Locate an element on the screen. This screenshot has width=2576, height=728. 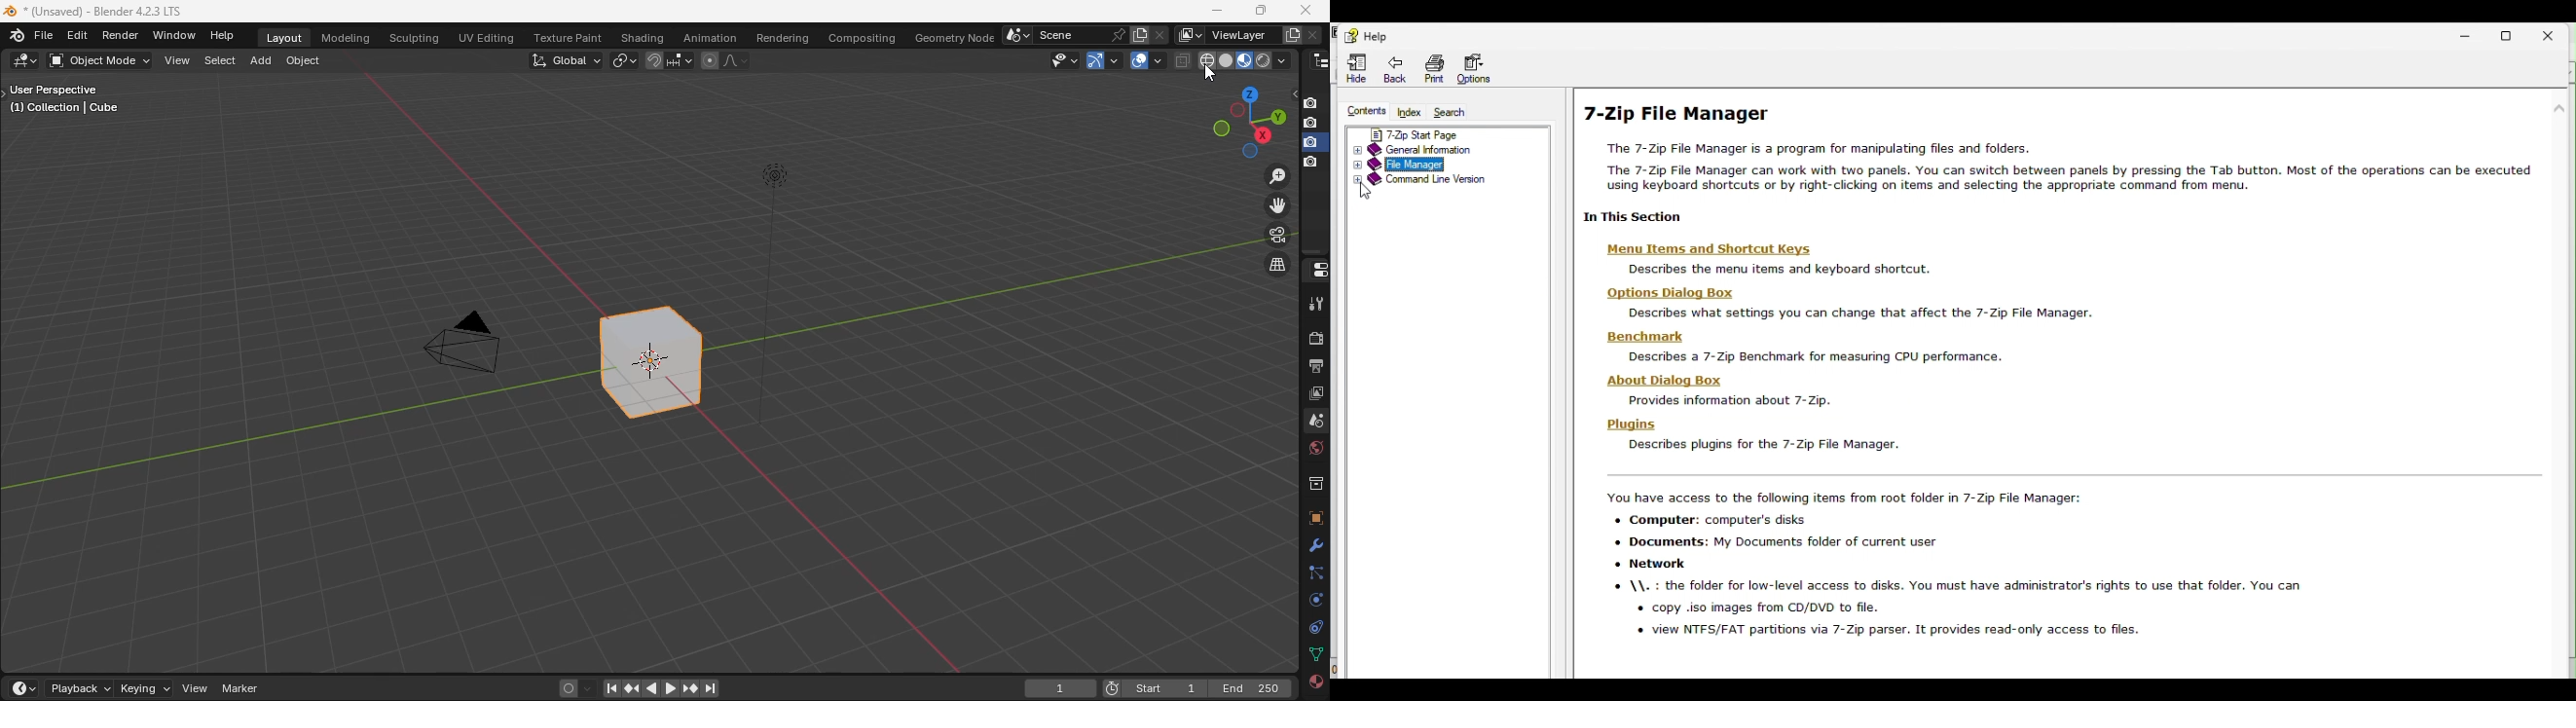
jump to key frame is located at coordinates (689, 687).